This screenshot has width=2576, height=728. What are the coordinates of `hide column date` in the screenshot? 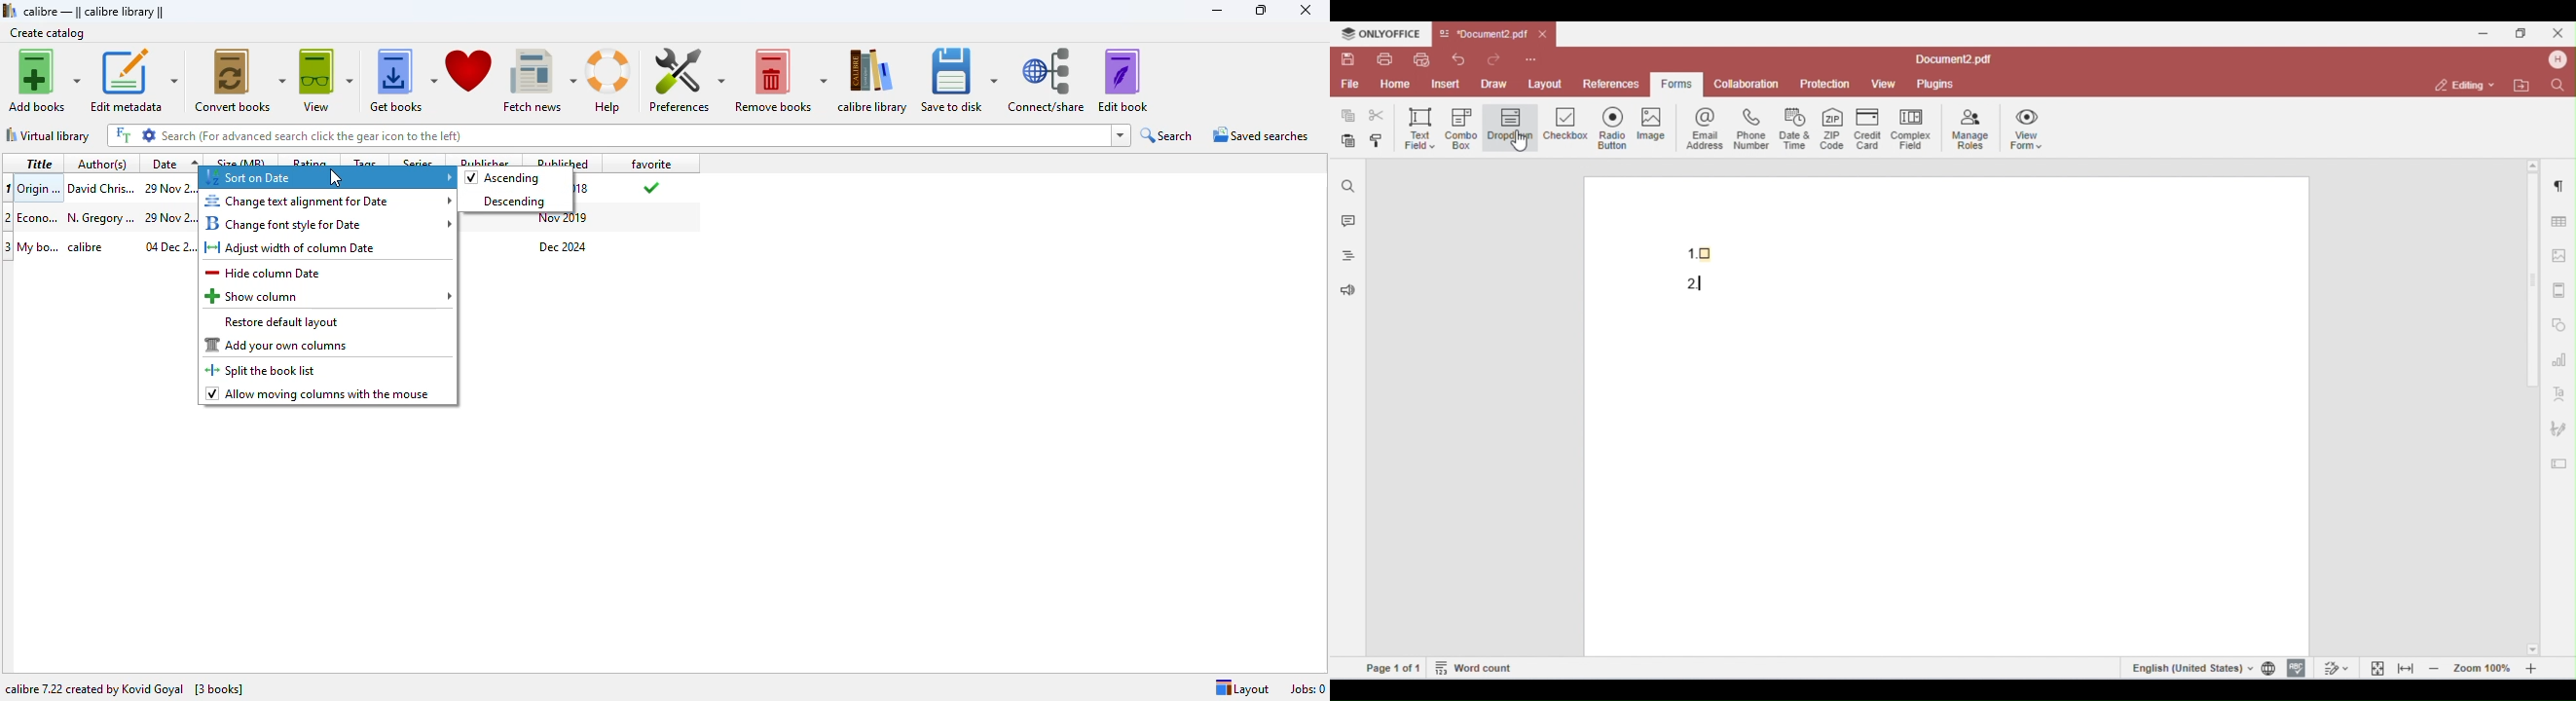 It's located at (264, 273).